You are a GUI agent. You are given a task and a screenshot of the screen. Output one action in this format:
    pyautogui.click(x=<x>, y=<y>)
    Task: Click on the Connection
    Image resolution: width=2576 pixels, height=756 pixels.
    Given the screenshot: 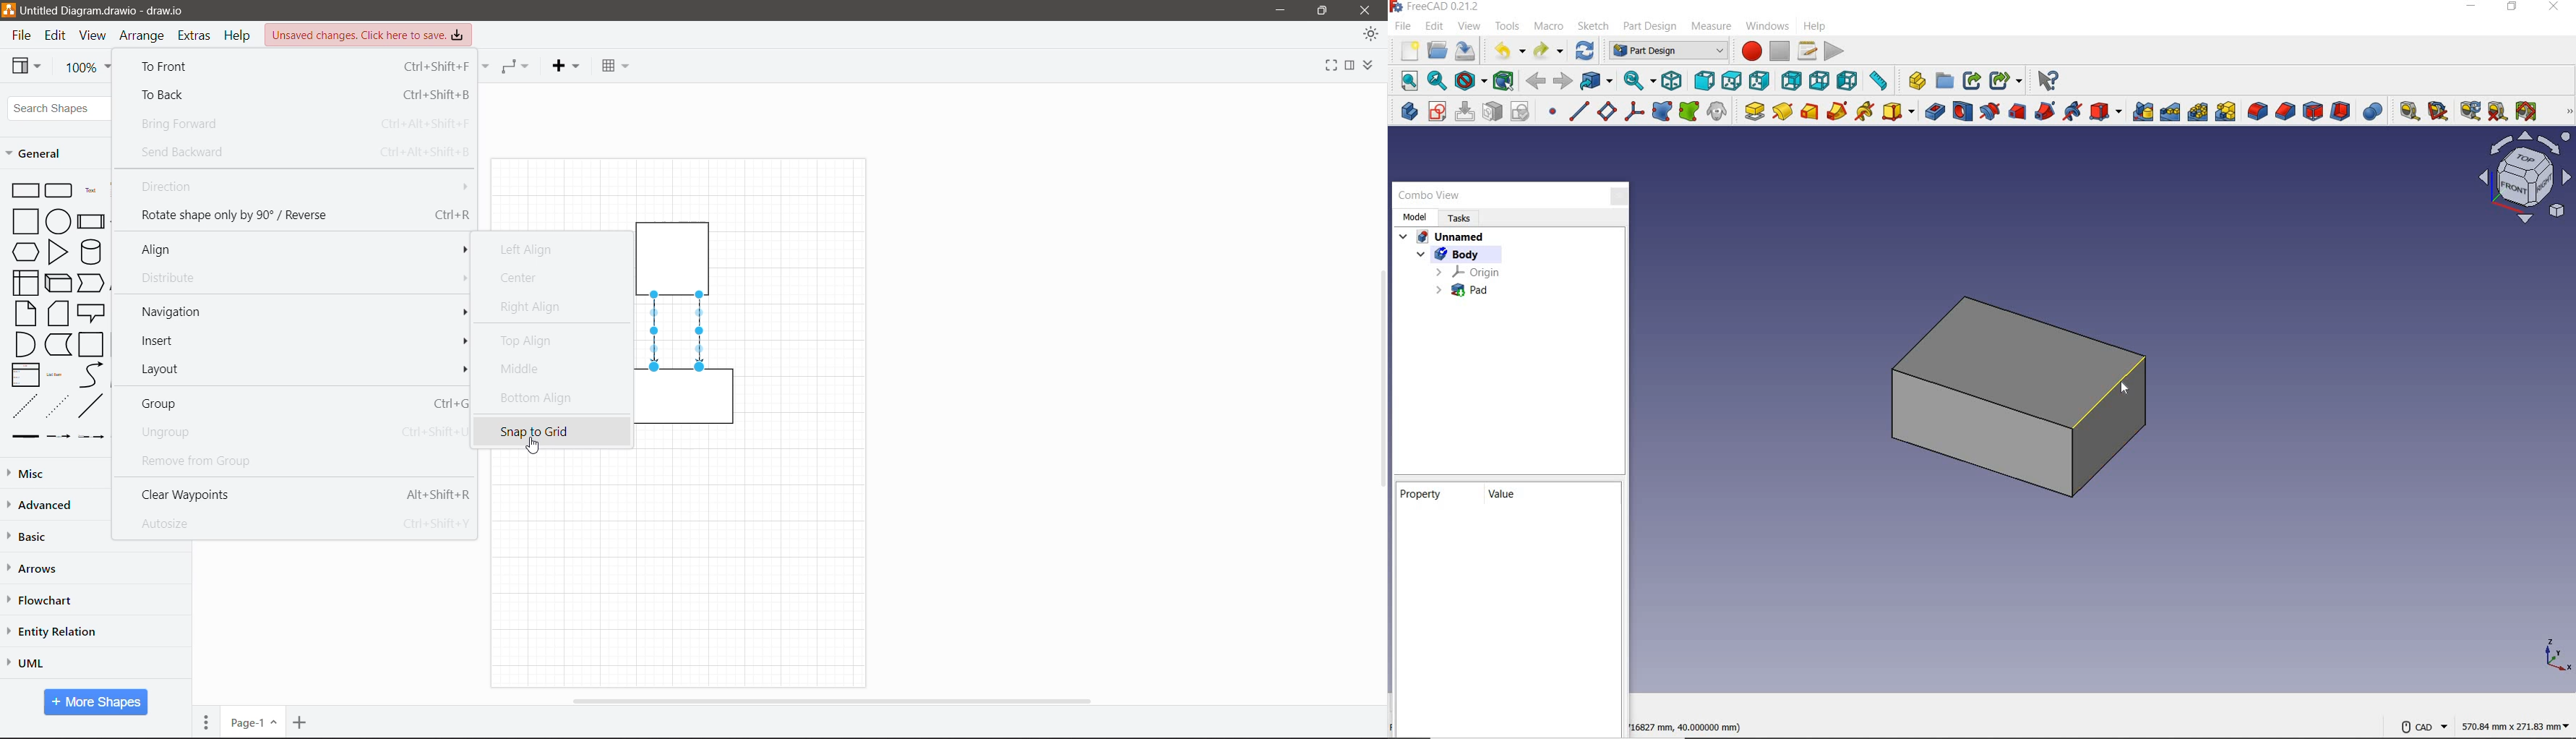 What is the action you would take?
    pyautogui.click(x=486, y=66)
    